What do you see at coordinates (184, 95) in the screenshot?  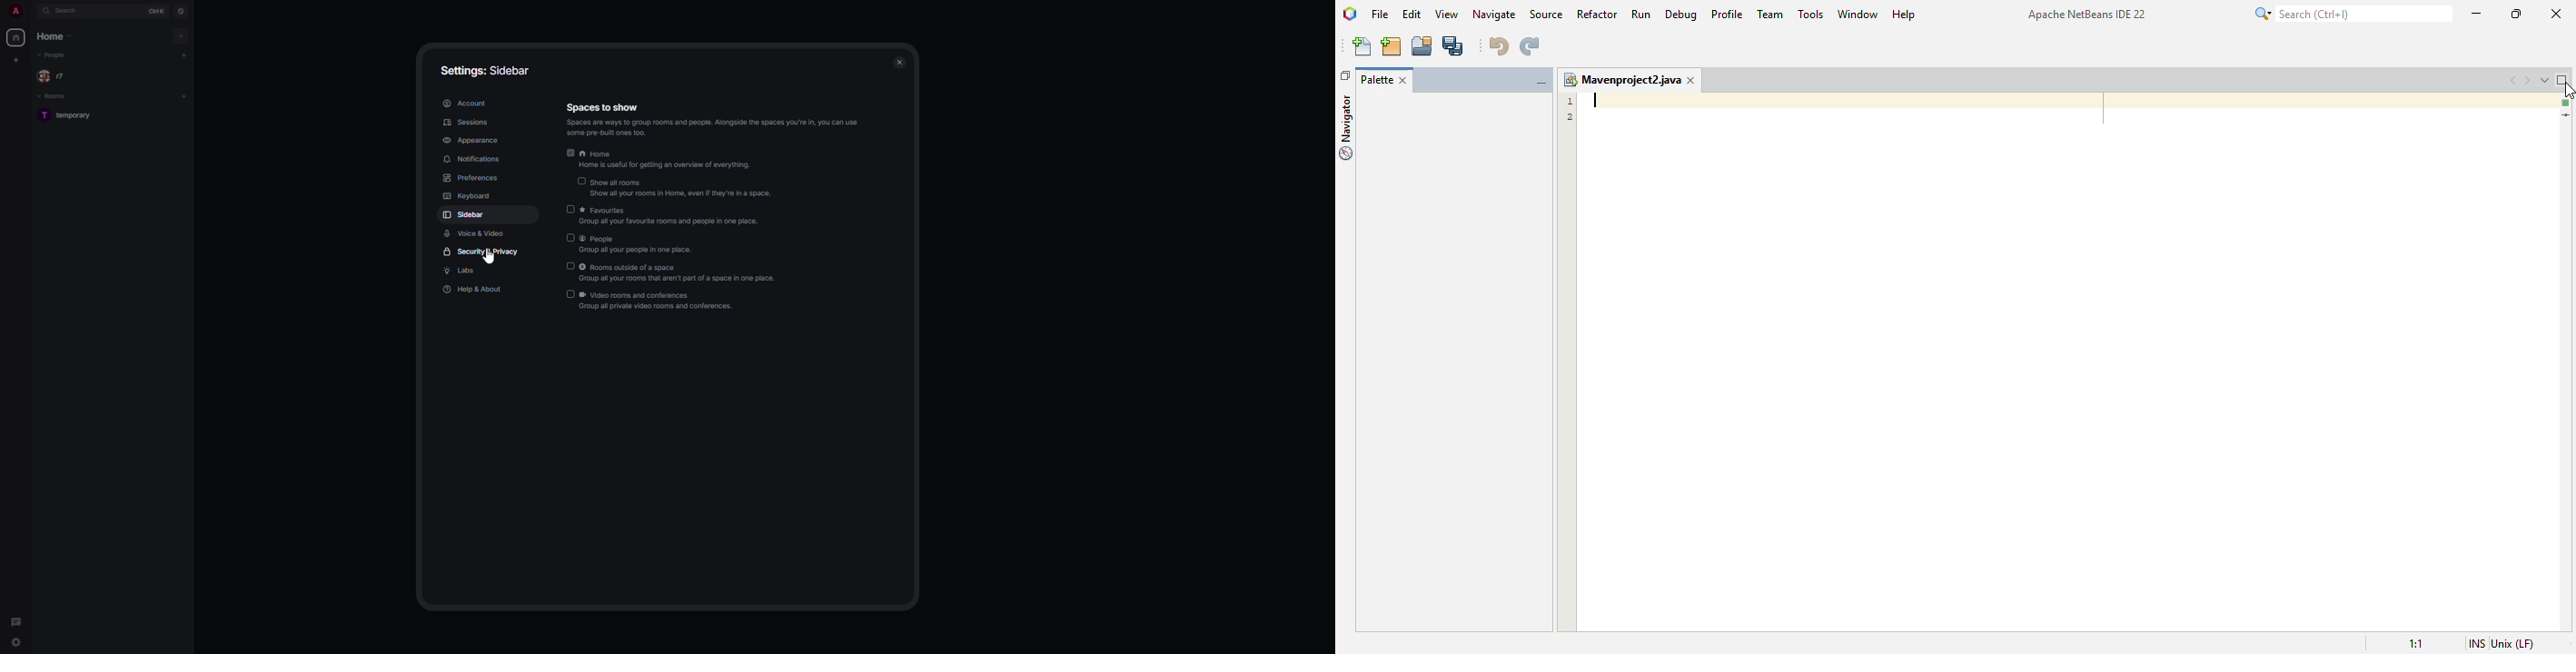 I see `add` at bounding box center [184, 95].